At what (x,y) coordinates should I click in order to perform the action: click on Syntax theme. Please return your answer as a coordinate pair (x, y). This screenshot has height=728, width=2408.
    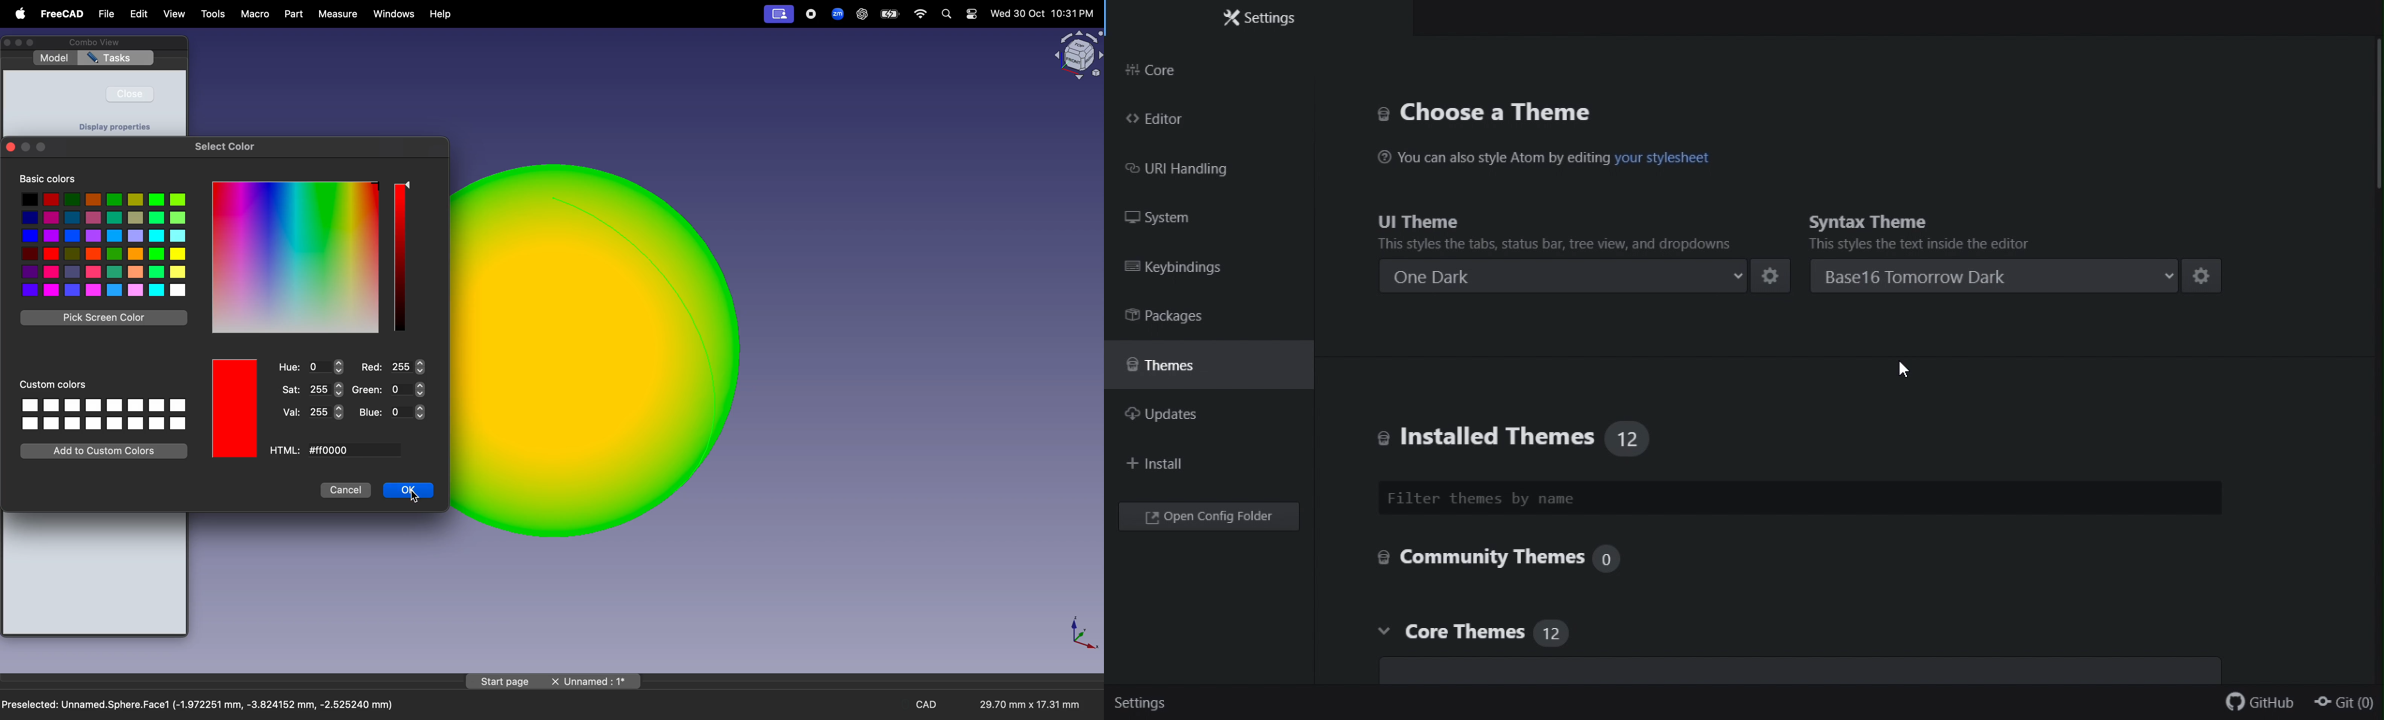
    Looking at the image, I should click on (1967, 229).